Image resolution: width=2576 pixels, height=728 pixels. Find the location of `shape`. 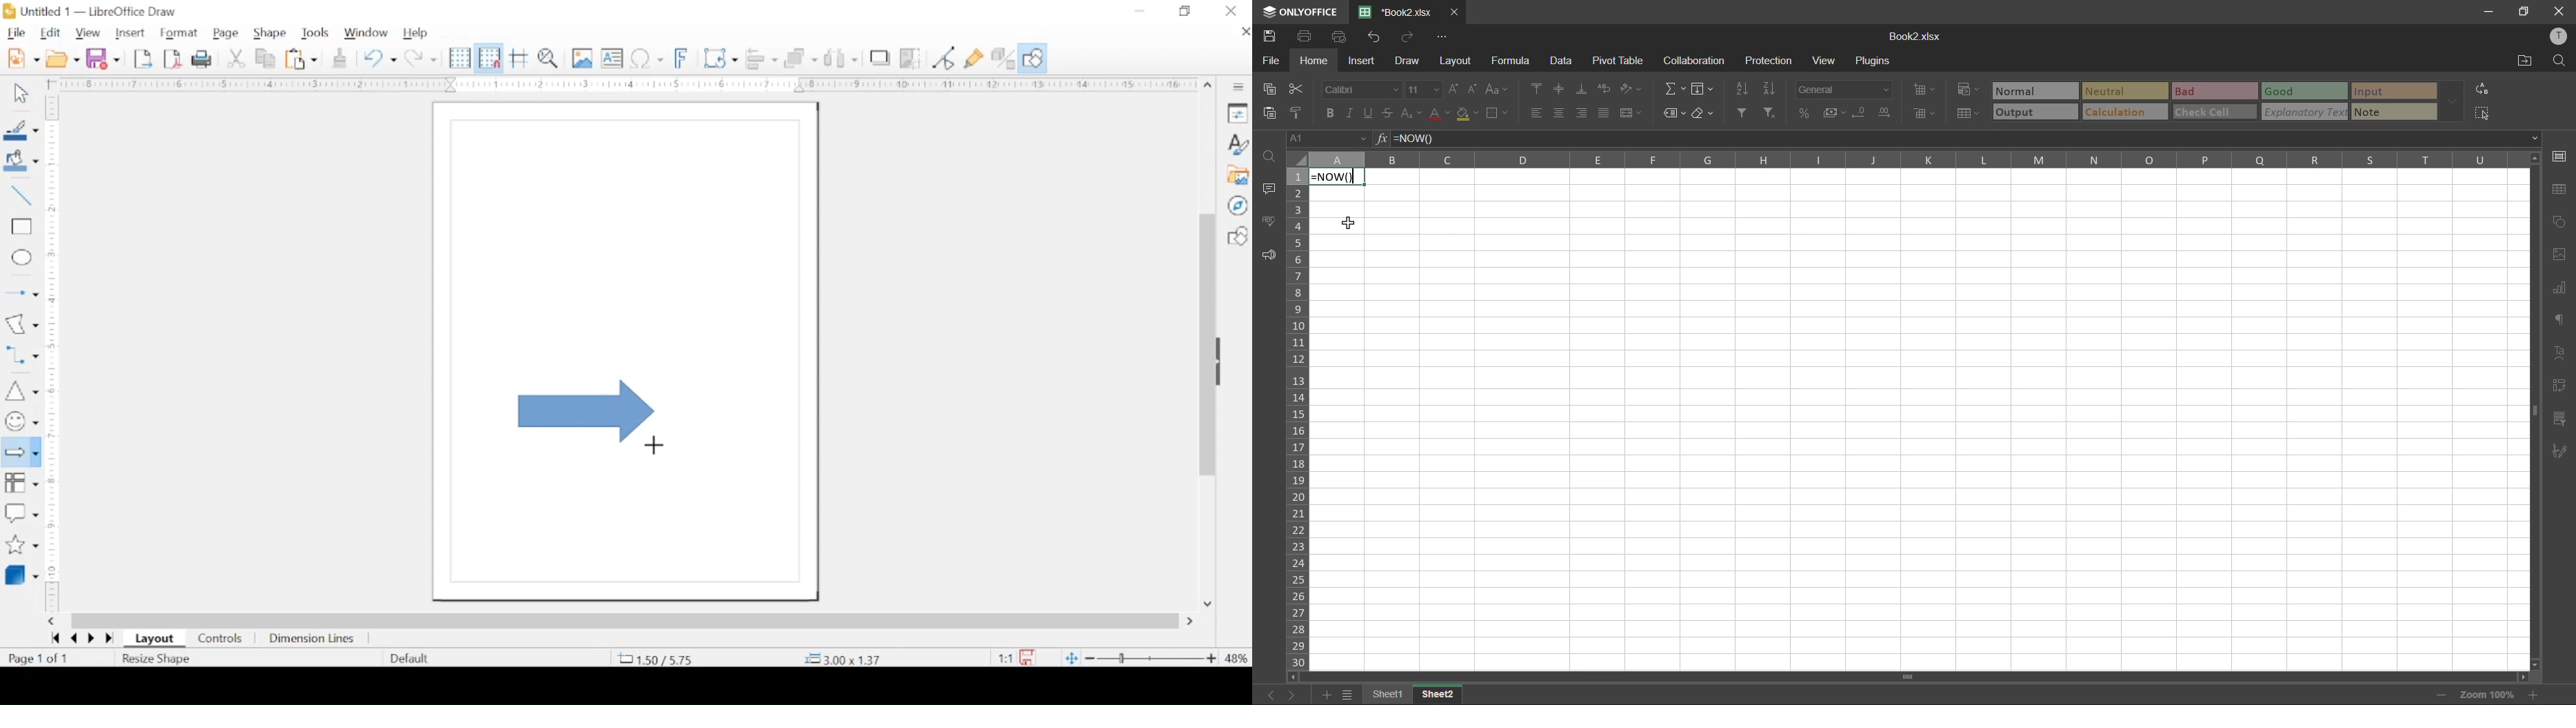

shape is located at coordinates (270, 33).